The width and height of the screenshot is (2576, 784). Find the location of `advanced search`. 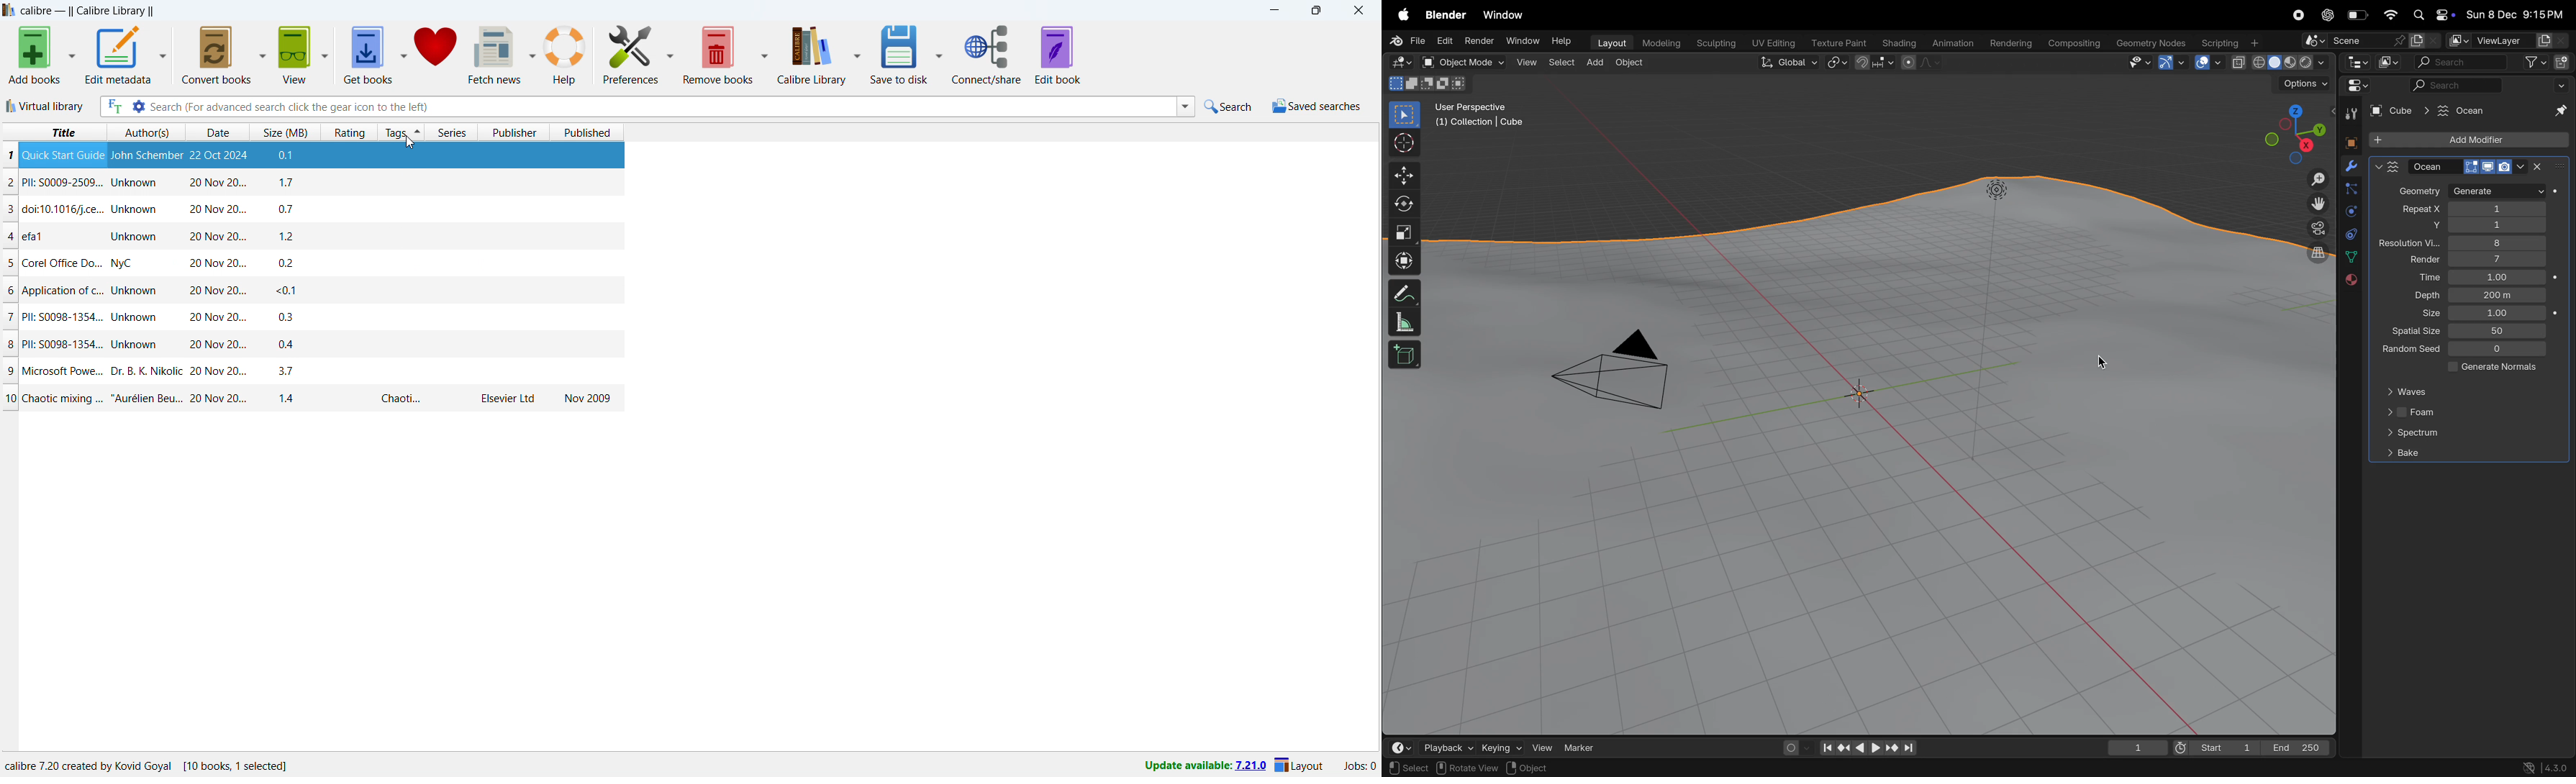

advanced search is located at coordinates (139, 106).